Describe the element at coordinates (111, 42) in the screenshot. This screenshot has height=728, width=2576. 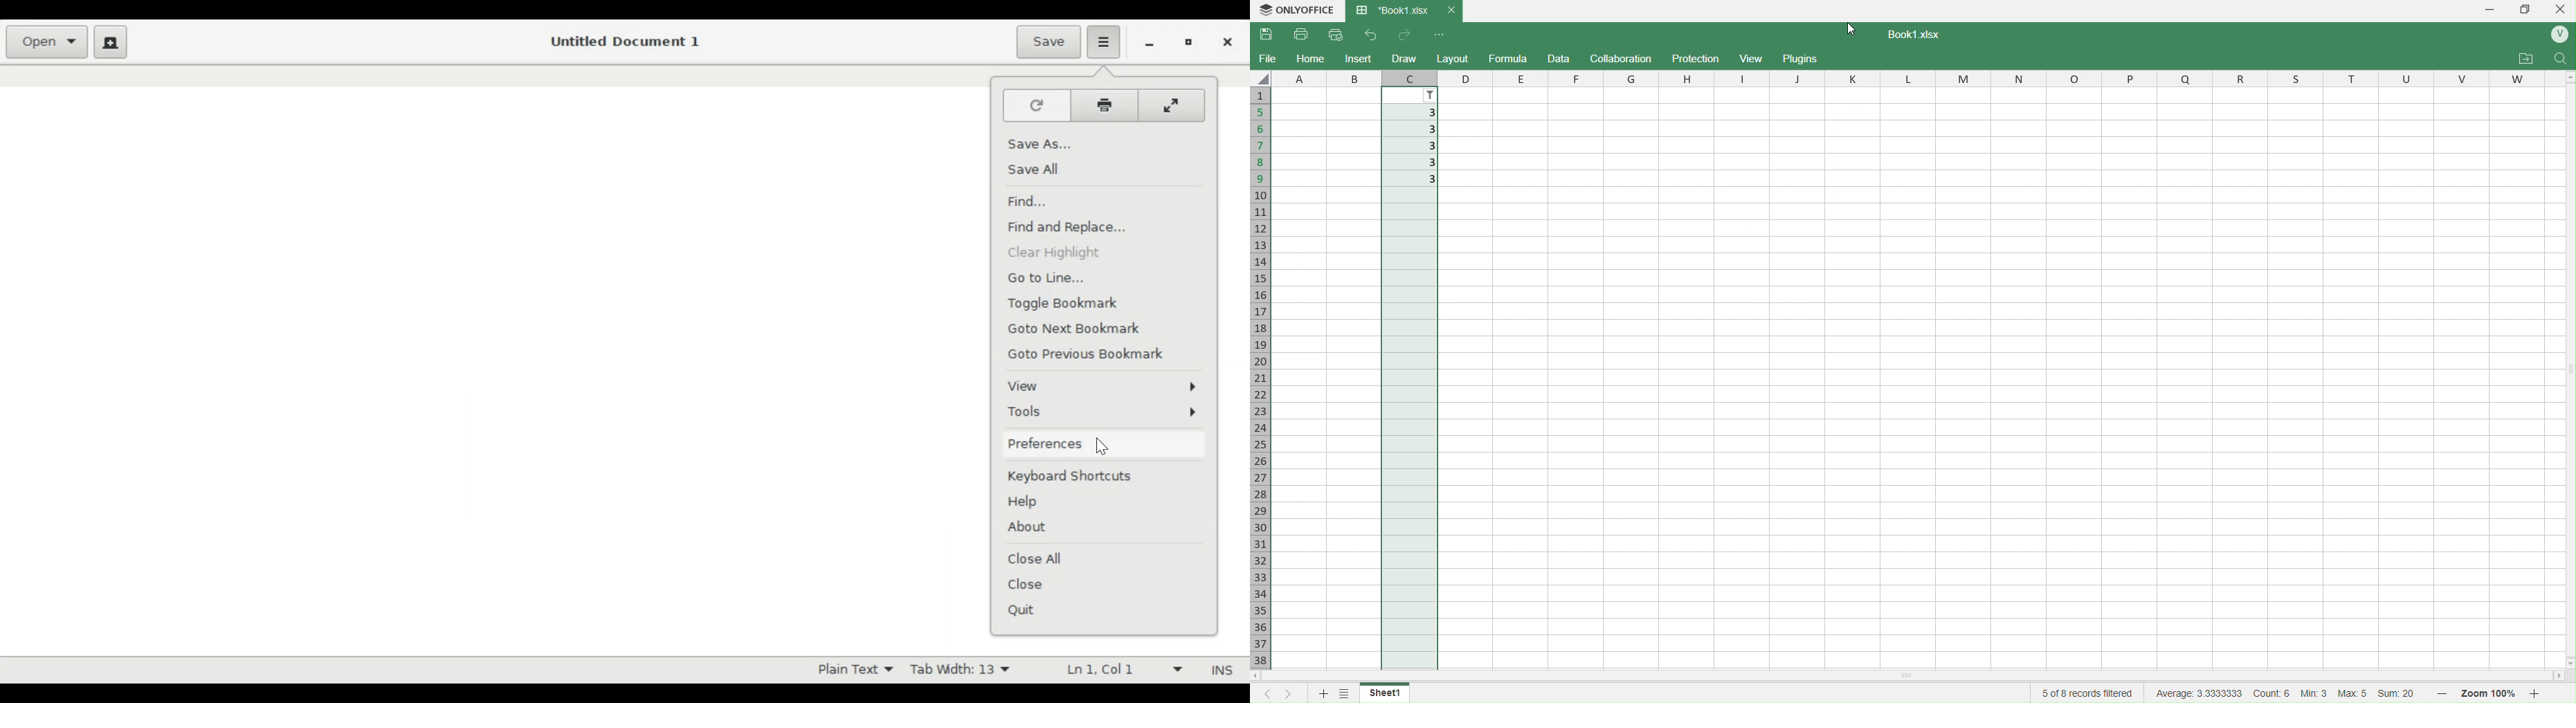
I see `Create new document` at that location.